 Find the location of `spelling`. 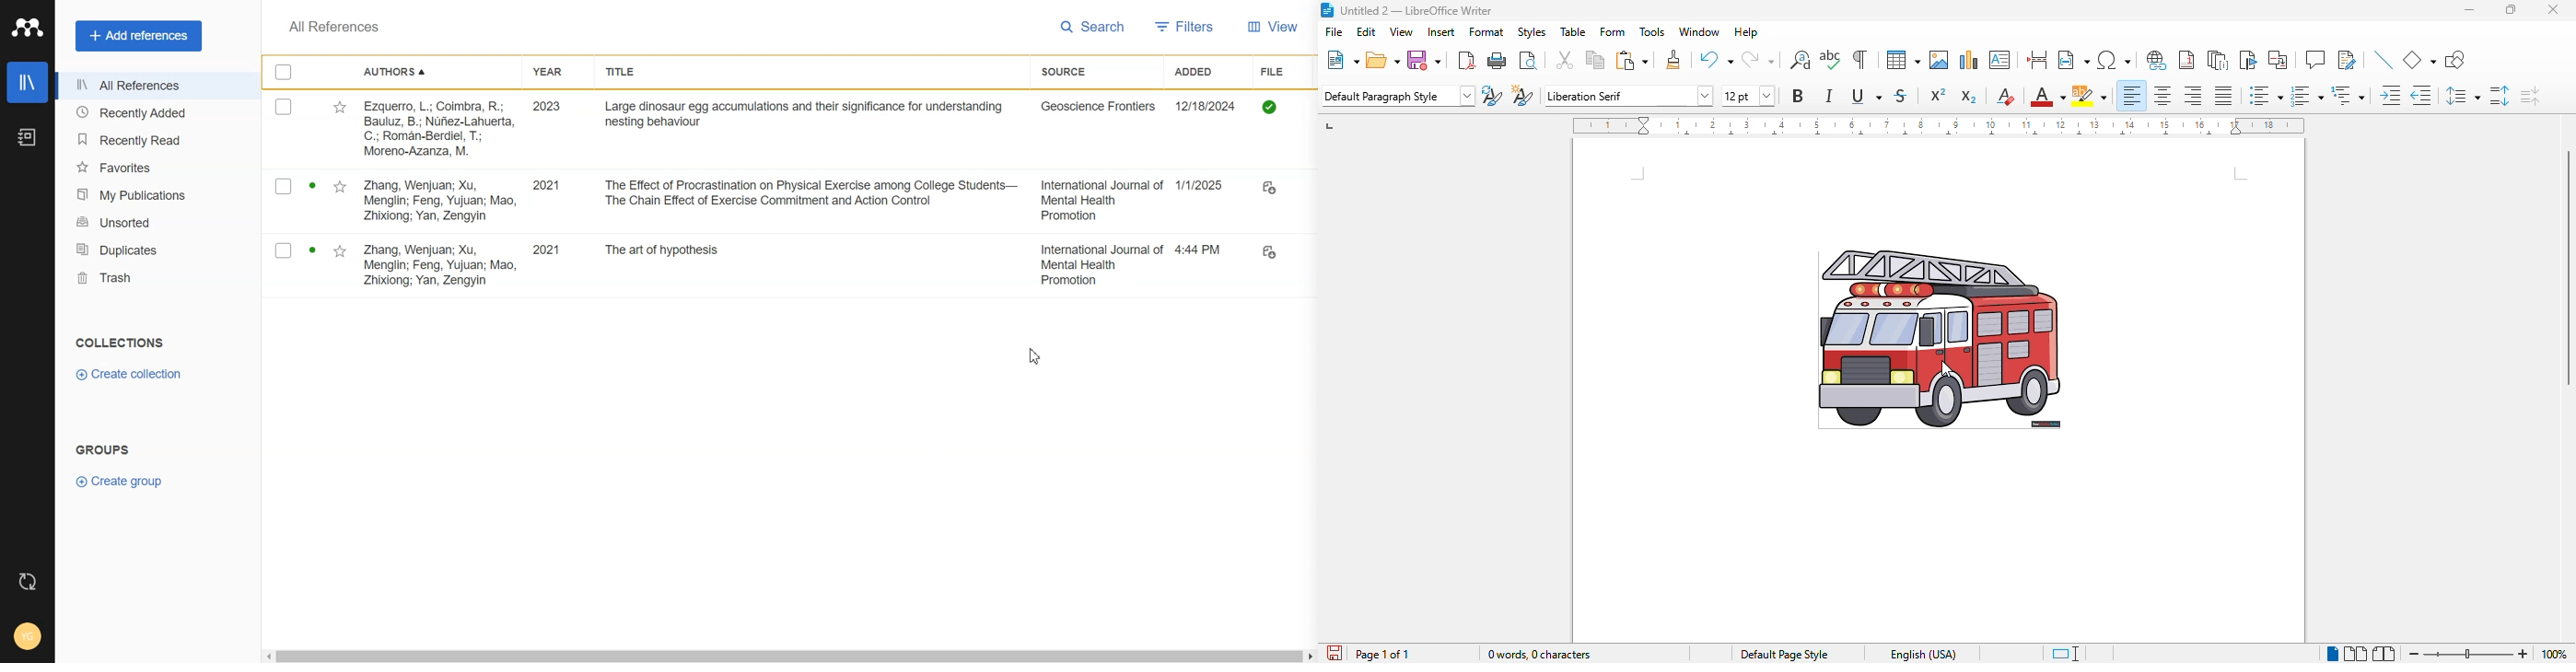

spelling is located at coordinates (1831, 60).